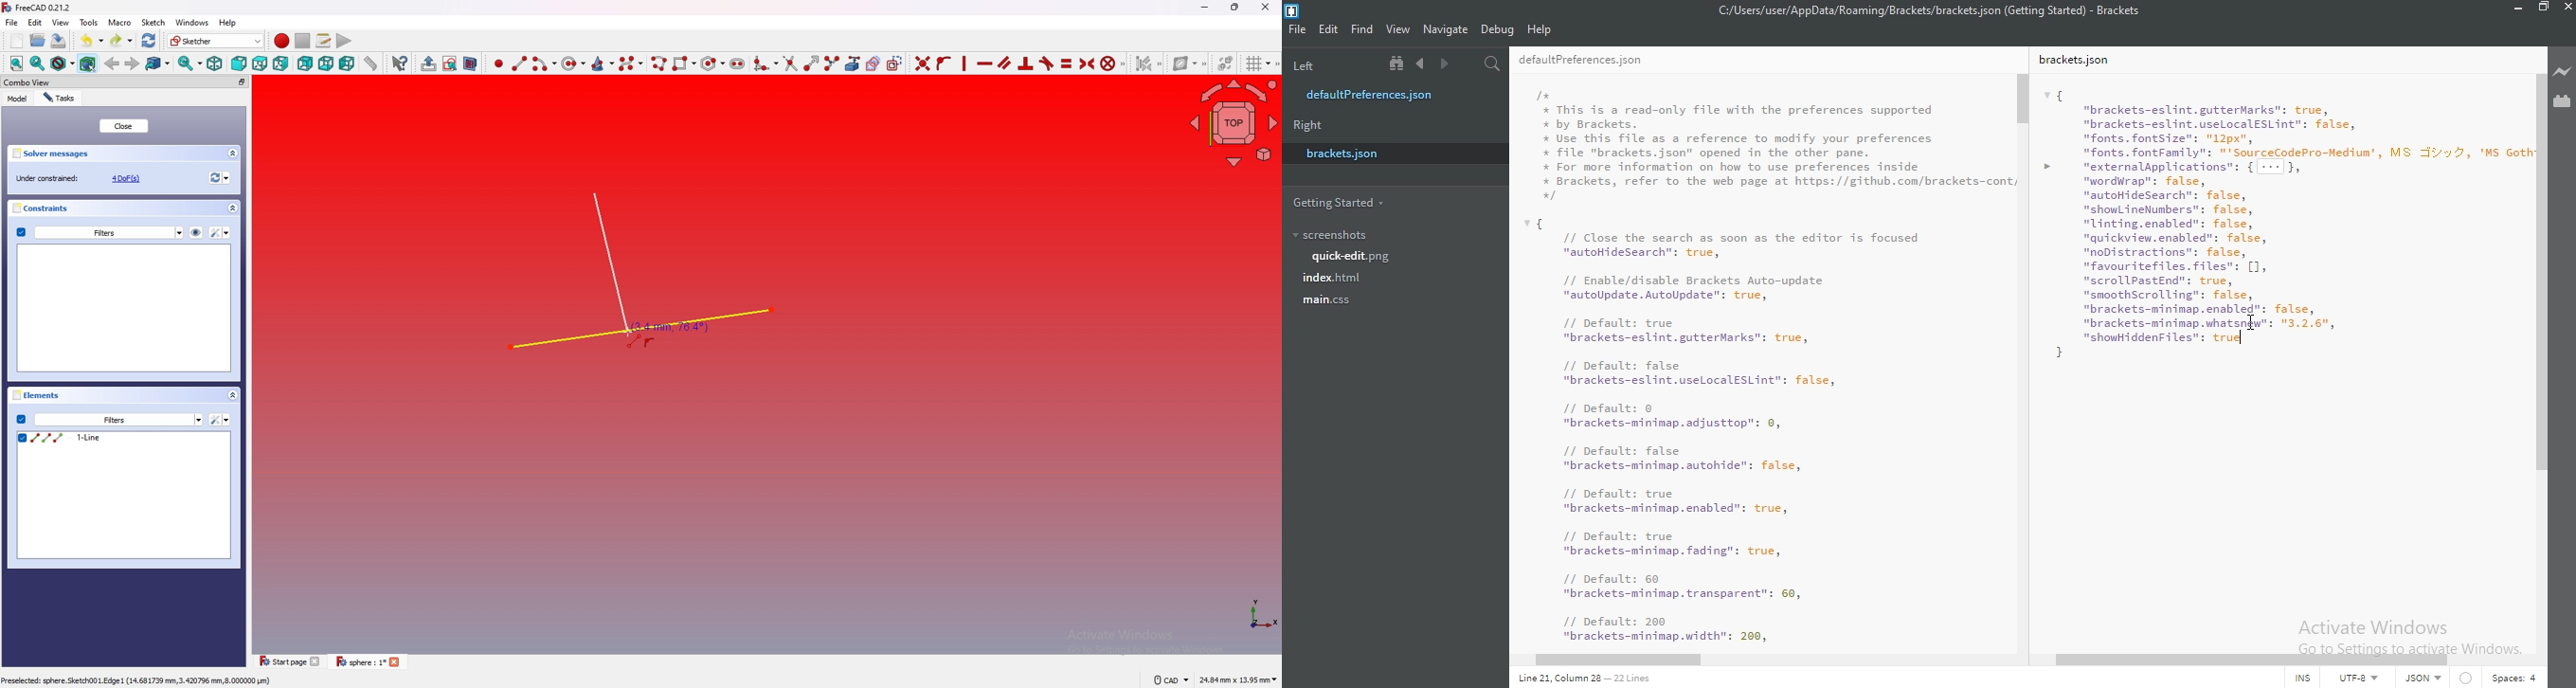 The height and width of the screenshot is (700, 2576). Describe the element at coordinates (1398, 28) in the screenshot. I see `View ` at that location.